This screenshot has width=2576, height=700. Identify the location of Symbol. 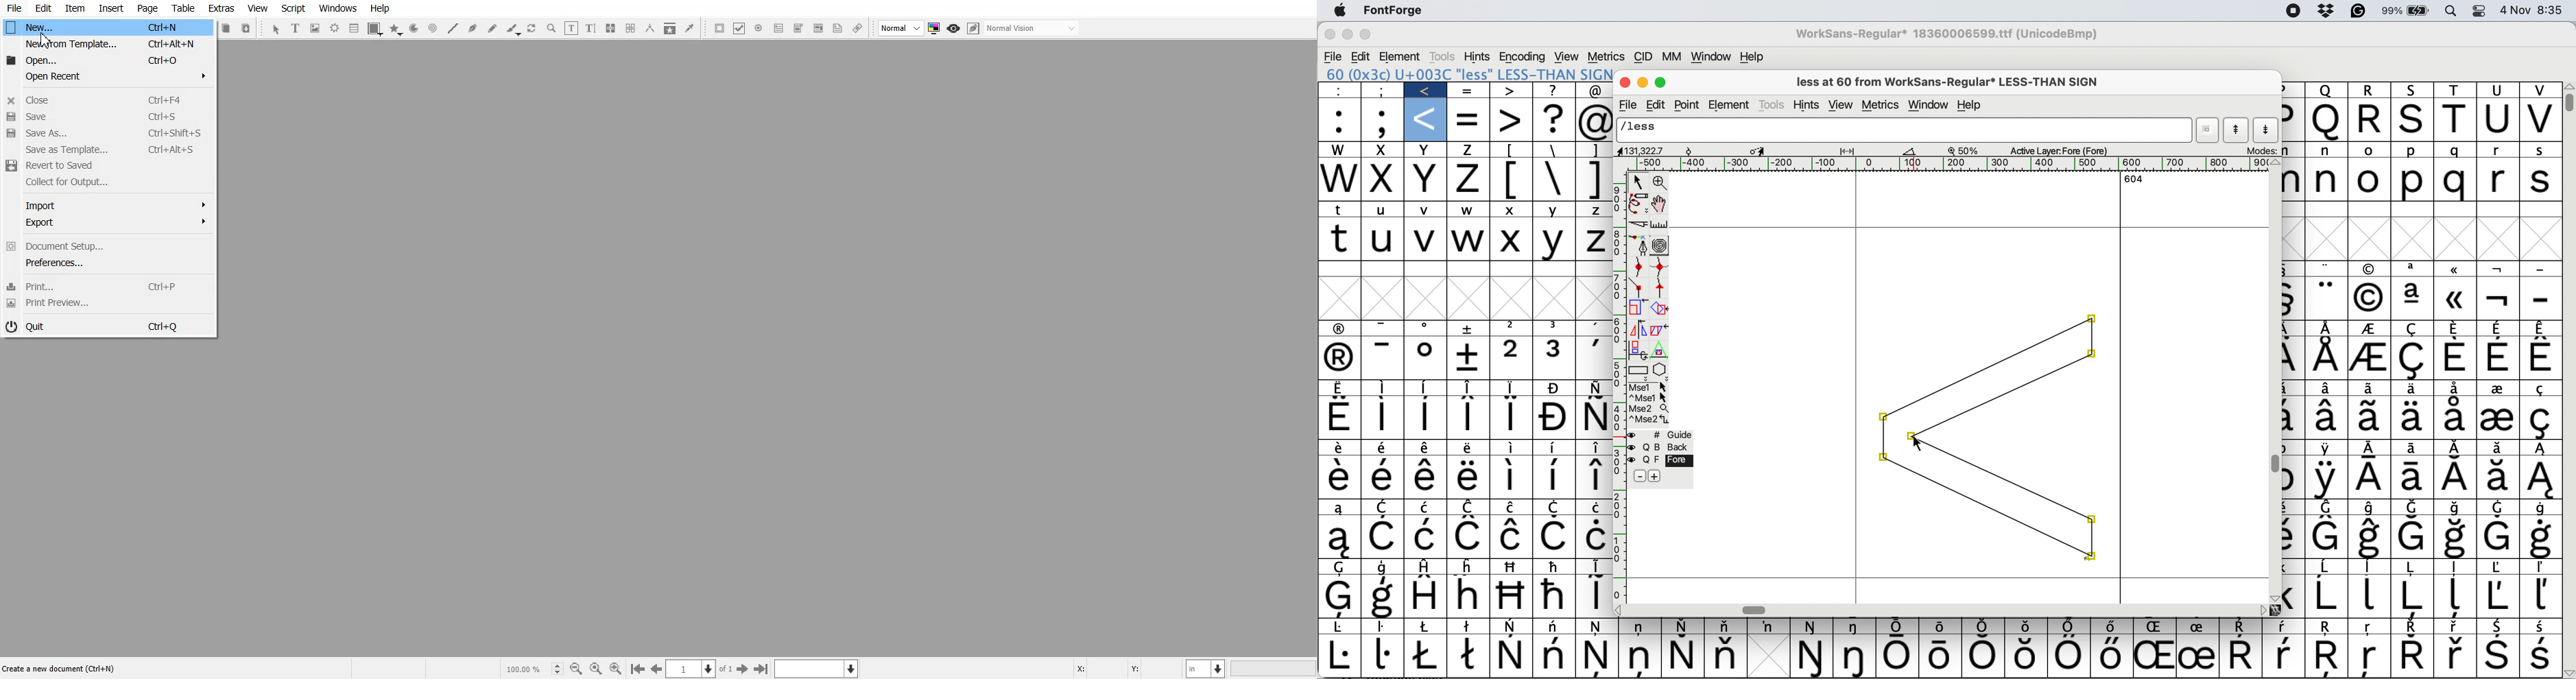
(1467, 416).